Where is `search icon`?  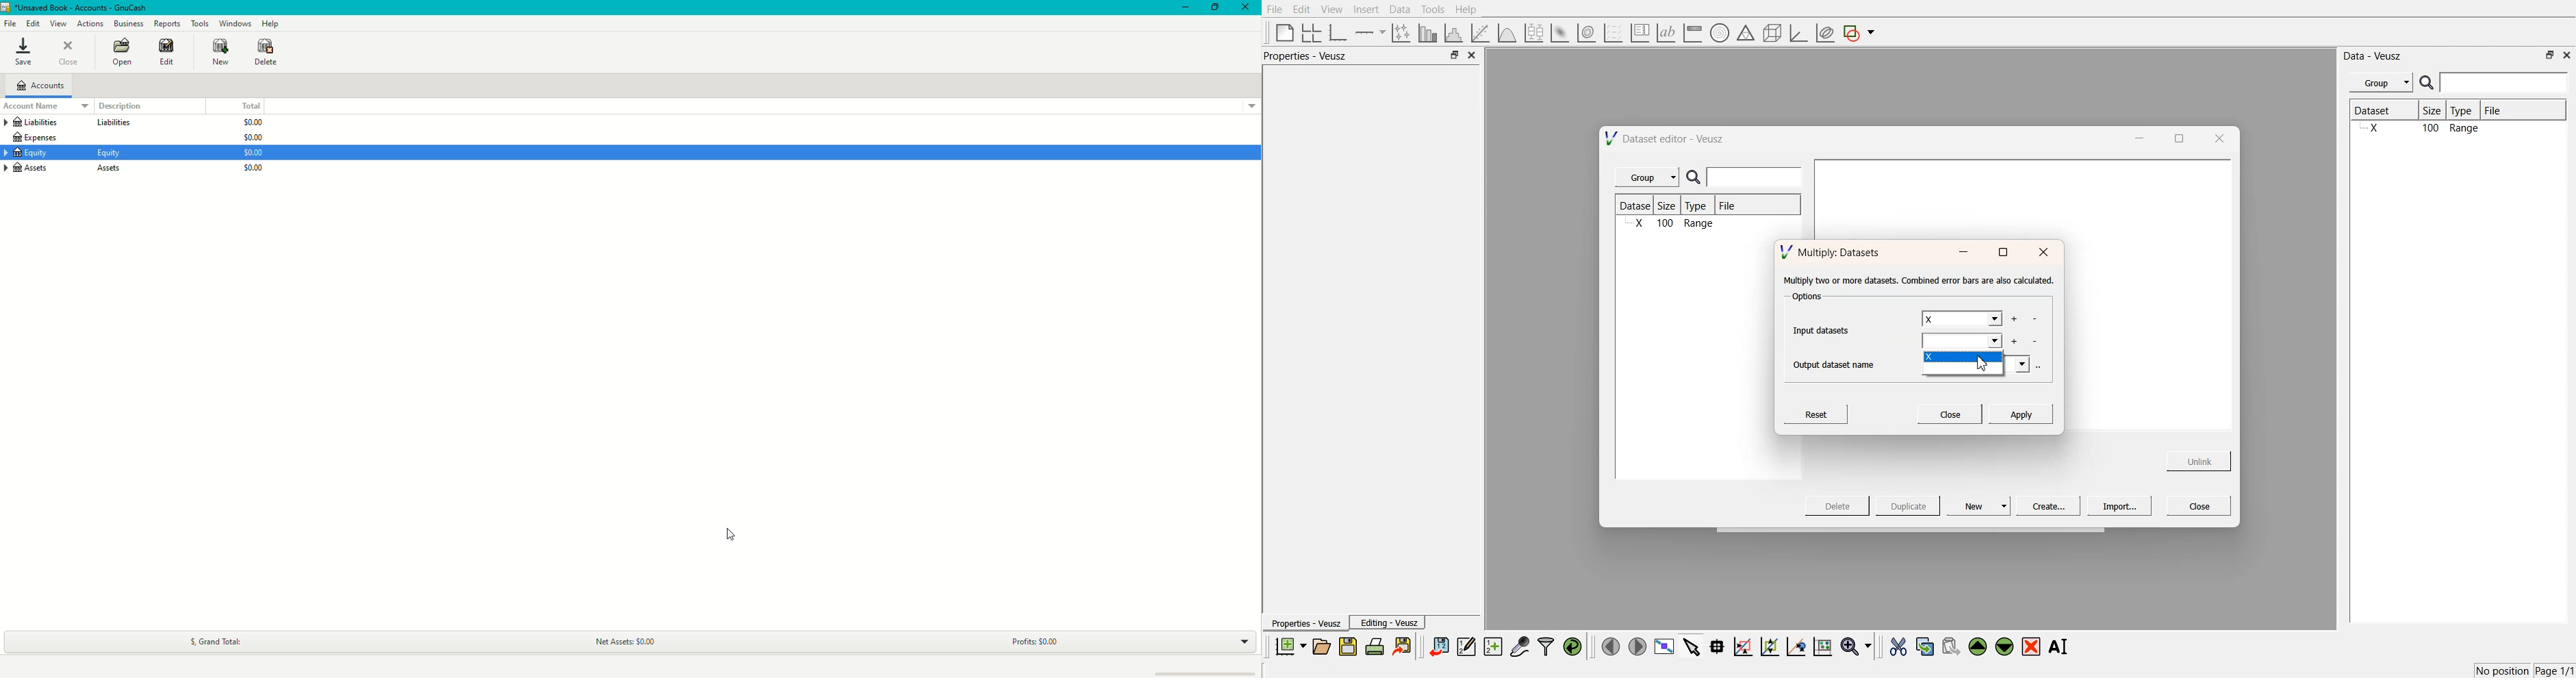 search icon is located at coordinates (2428, 82).